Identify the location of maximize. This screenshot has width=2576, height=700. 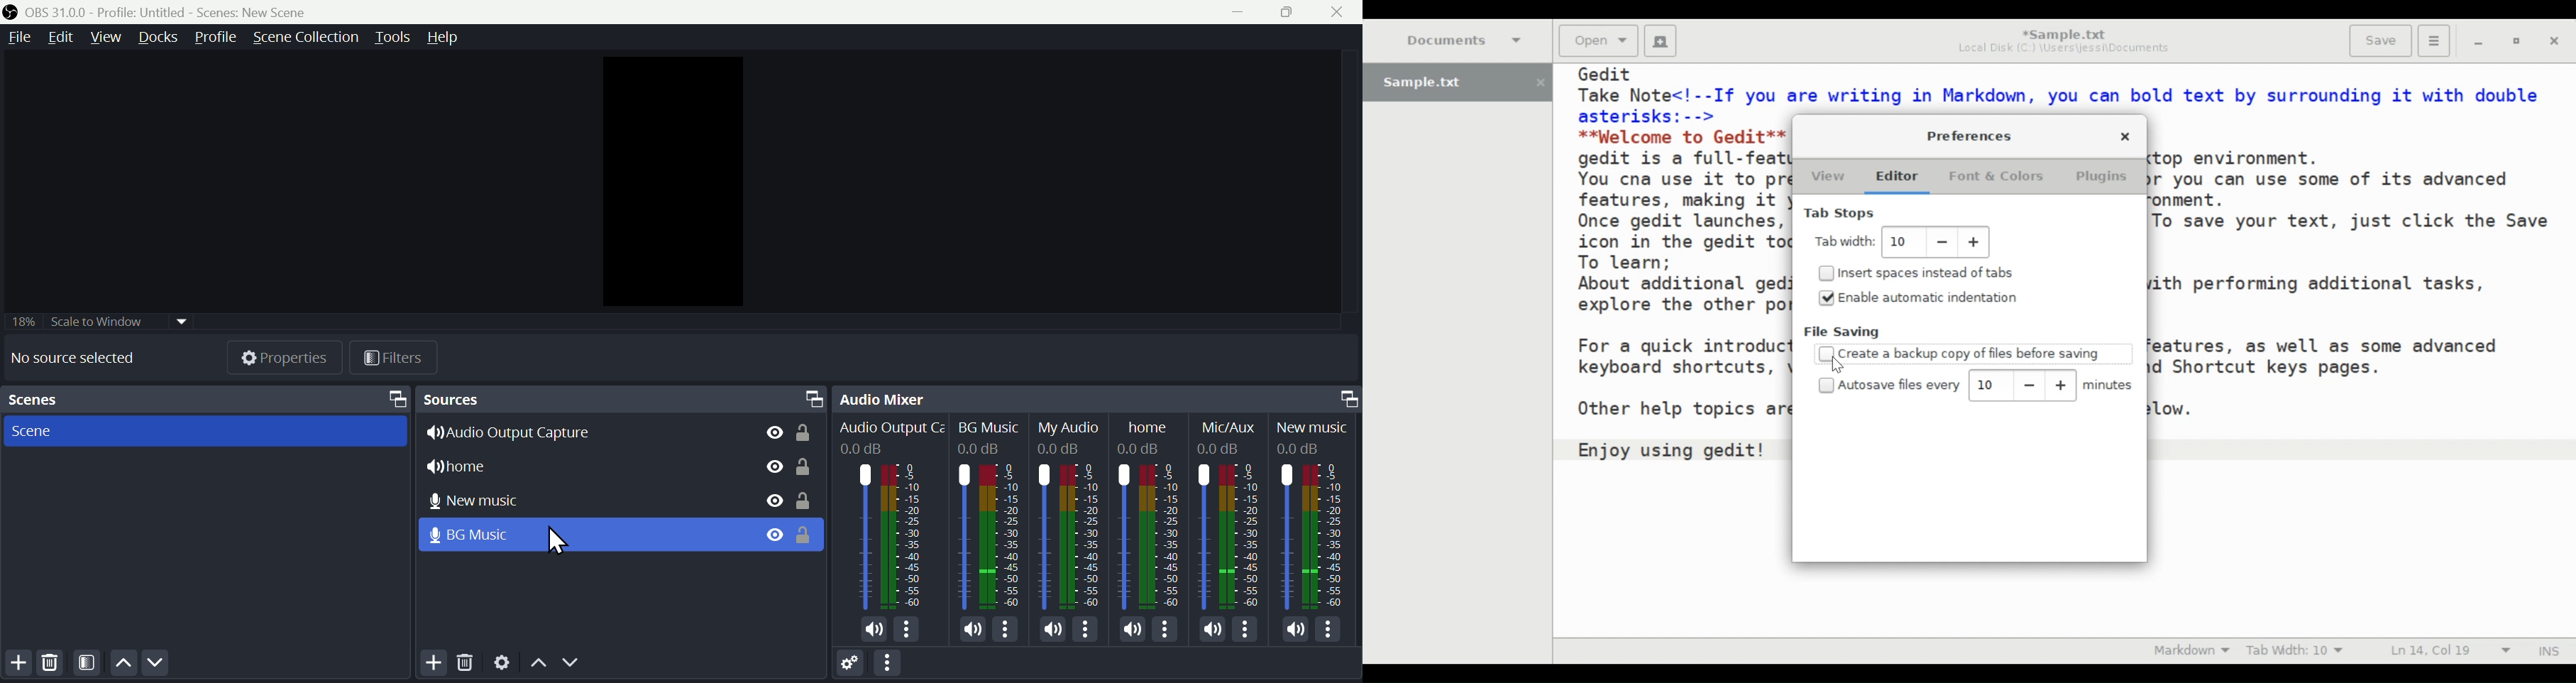
(1344, 395).